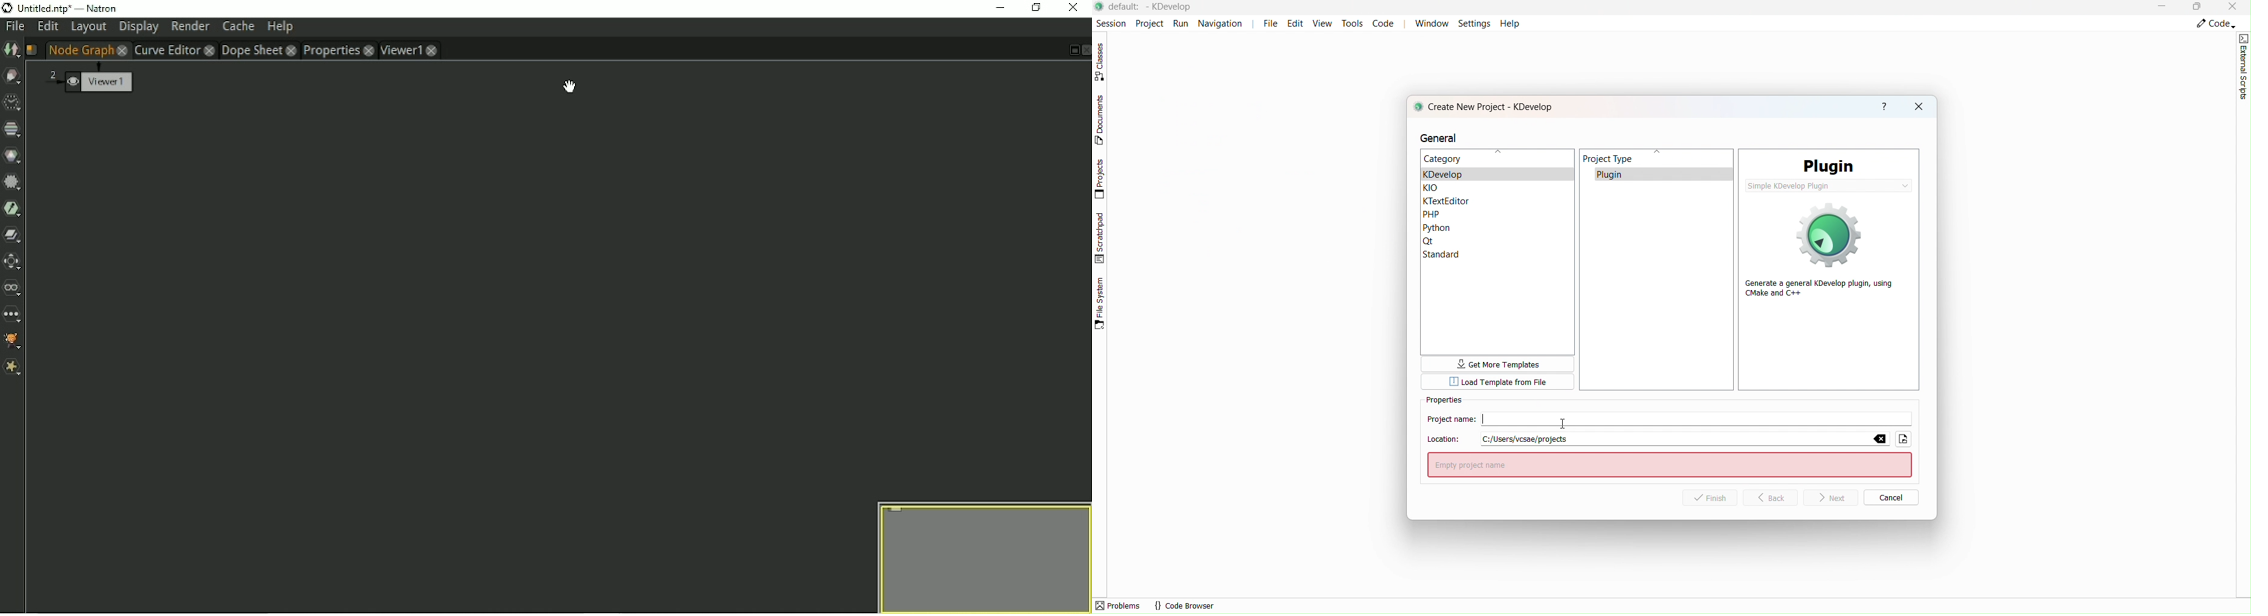 The height and width of the screenshot is (616, 2268). What do you see at coordinates (1828, 186) in the screenshot?
I see `simple KDevelop plugin` at bounding box center [1828, 186].